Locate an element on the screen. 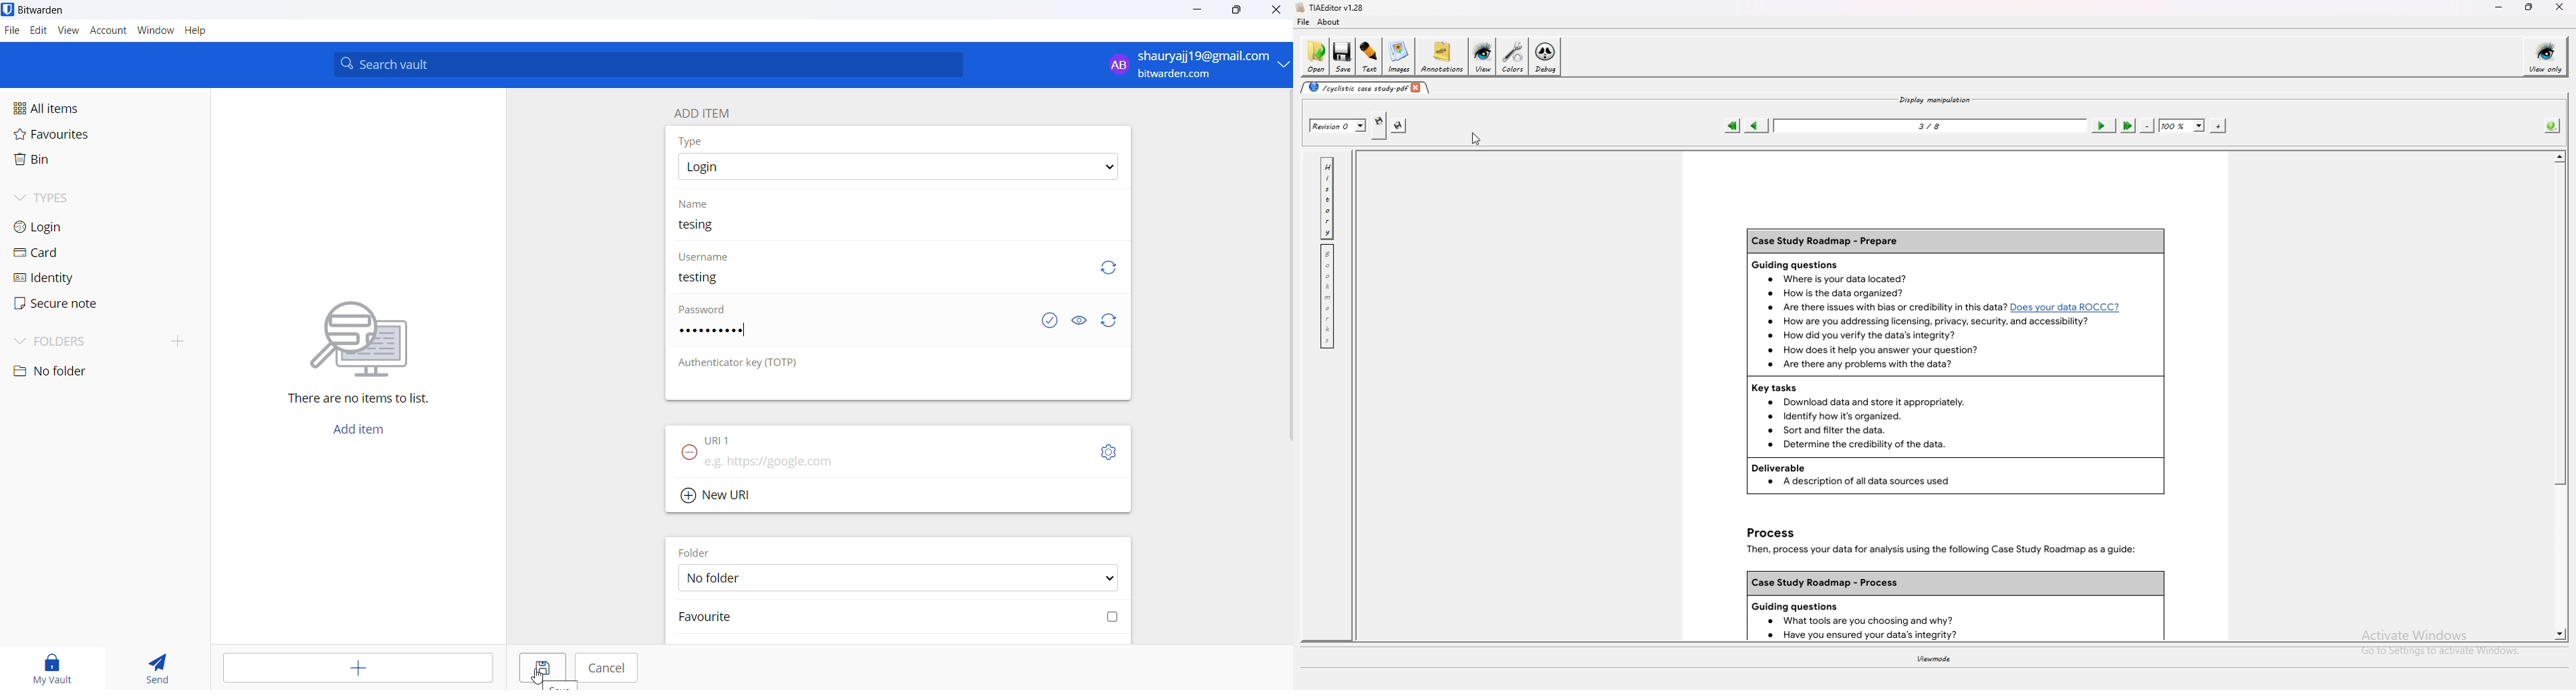 The height and width of the screenshot is (700, 2576). Type is located at coordinates (693, 141).